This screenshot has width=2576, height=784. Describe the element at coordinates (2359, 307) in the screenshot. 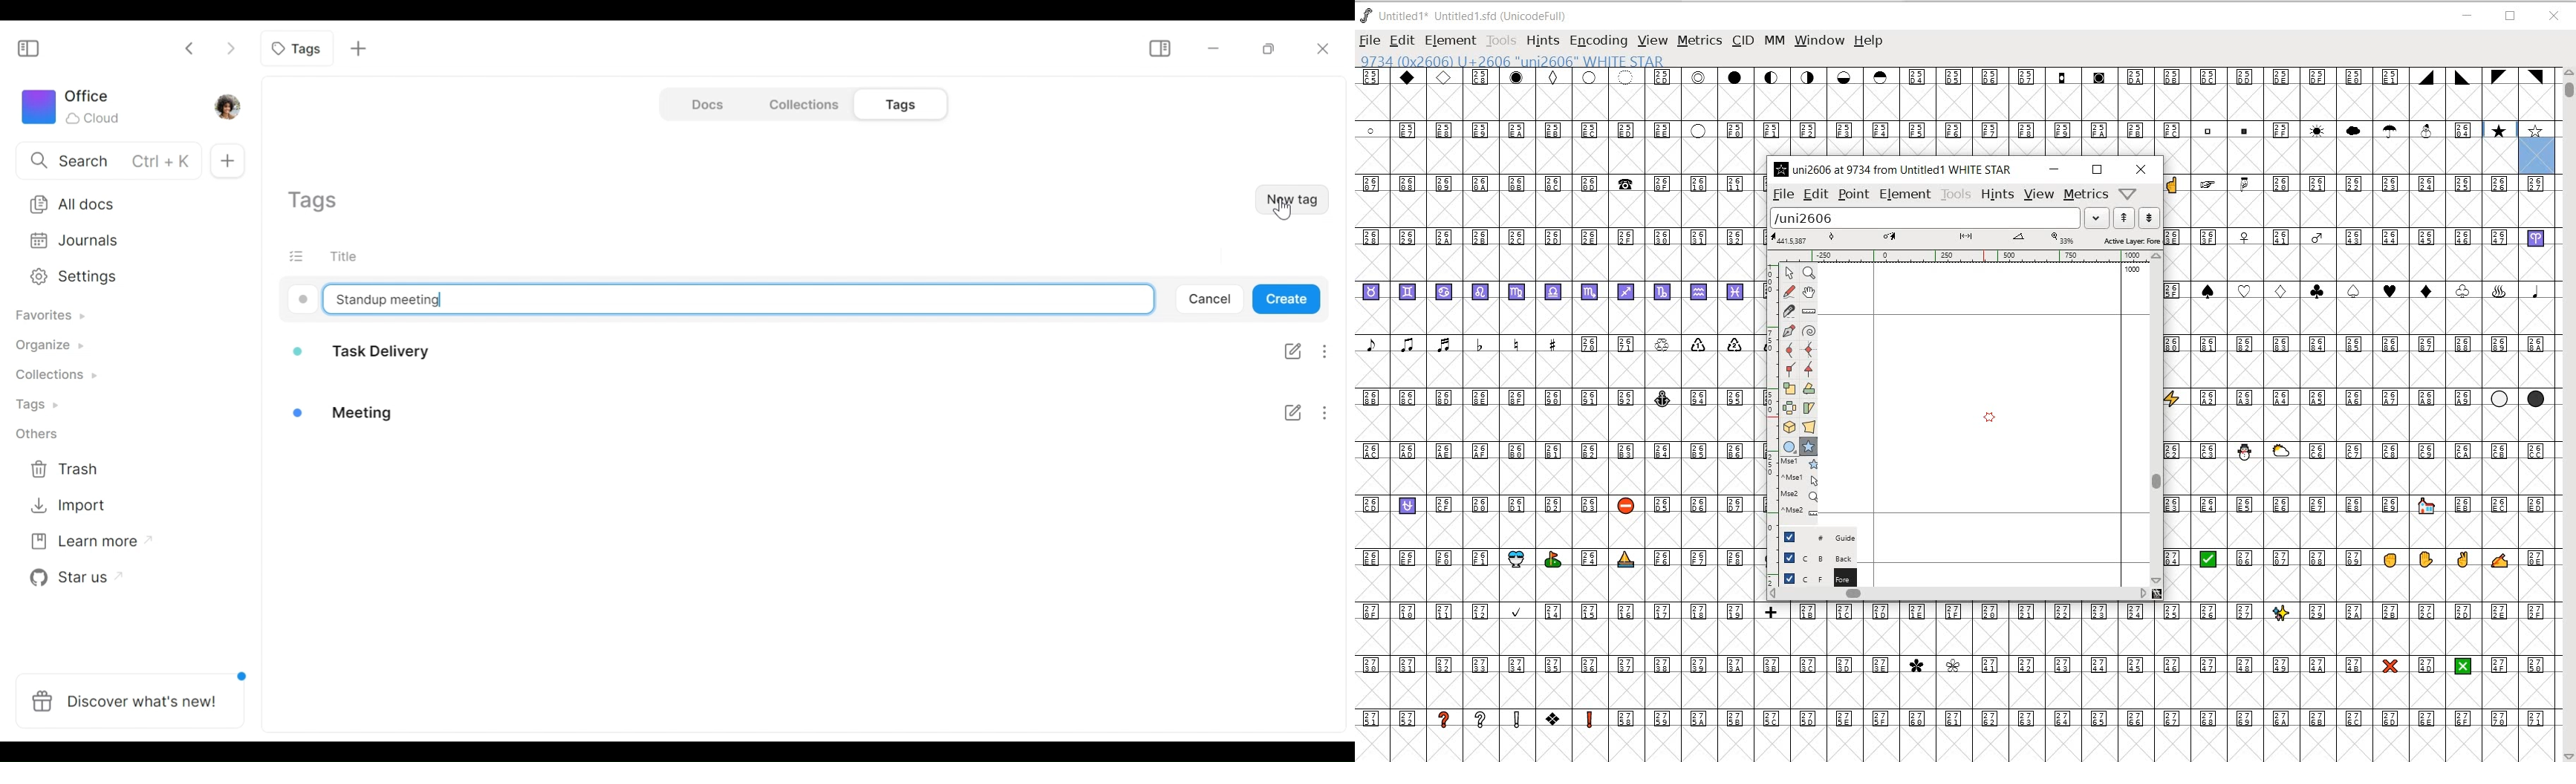

I see `GLYPHY CHARACTERS & NUMBERS` at that location.